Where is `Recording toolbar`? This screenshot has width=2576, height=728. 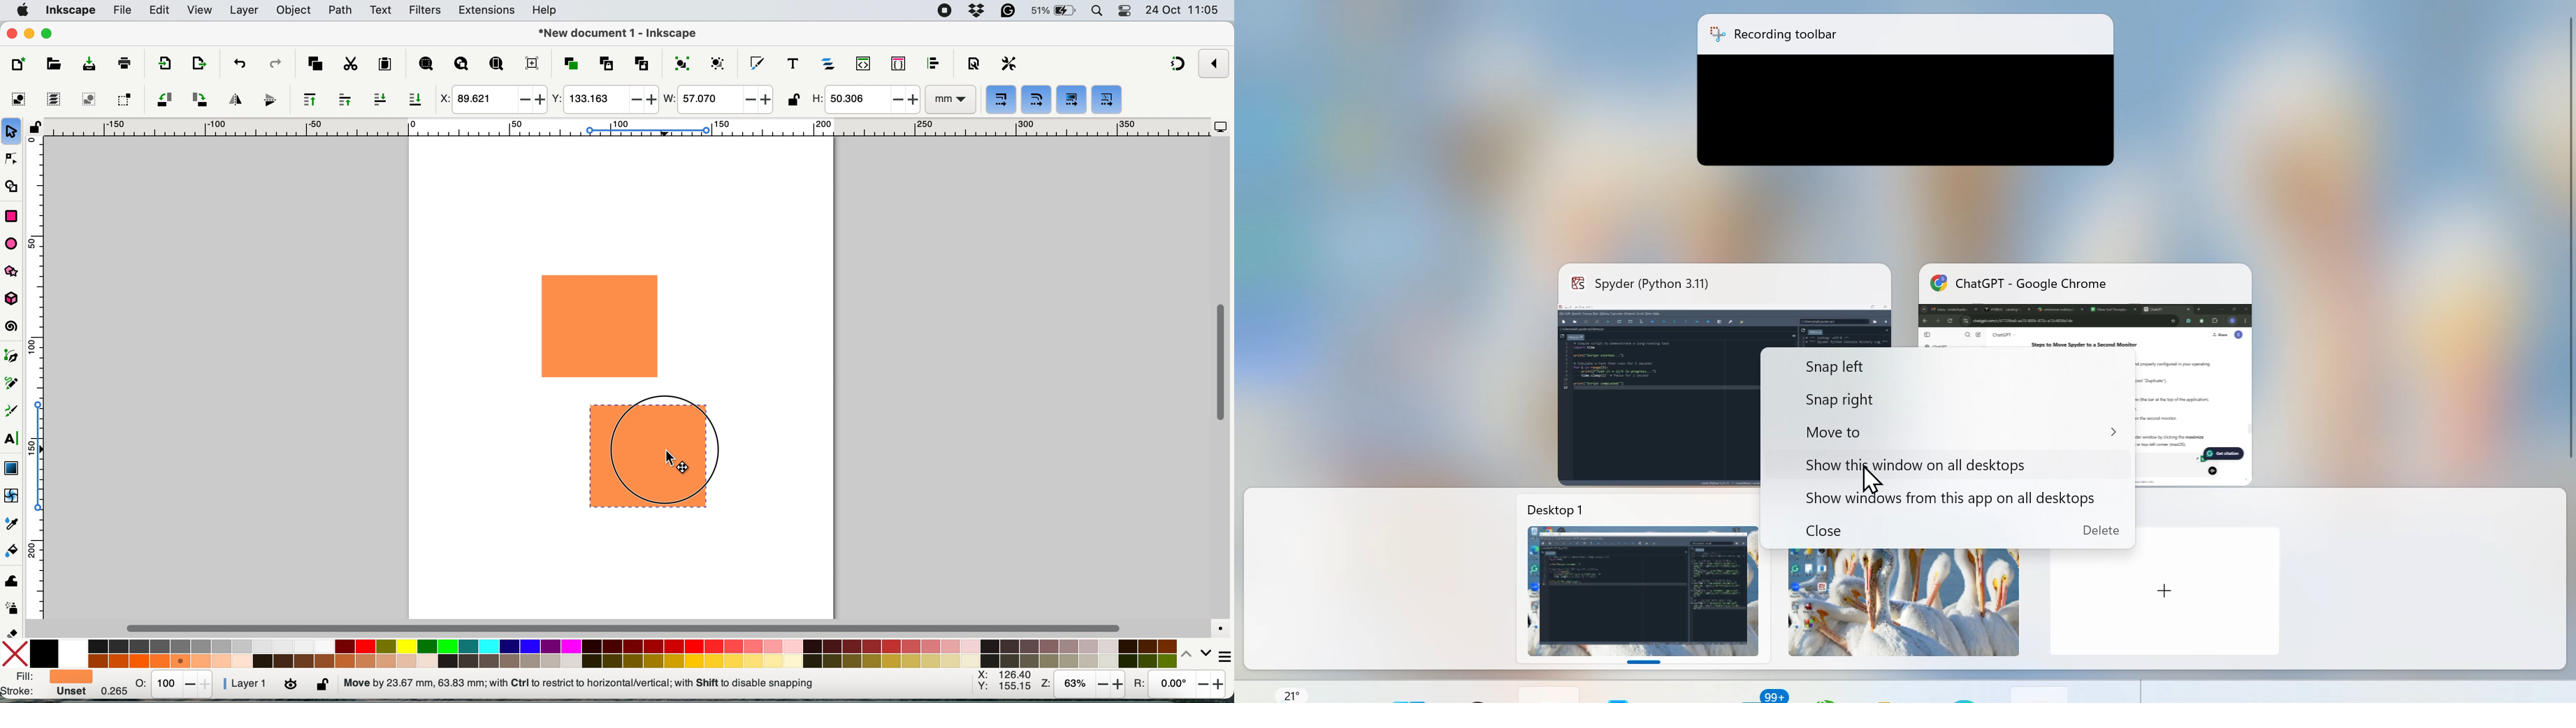
Recording toolbar is located at coordinates (1906, 35).